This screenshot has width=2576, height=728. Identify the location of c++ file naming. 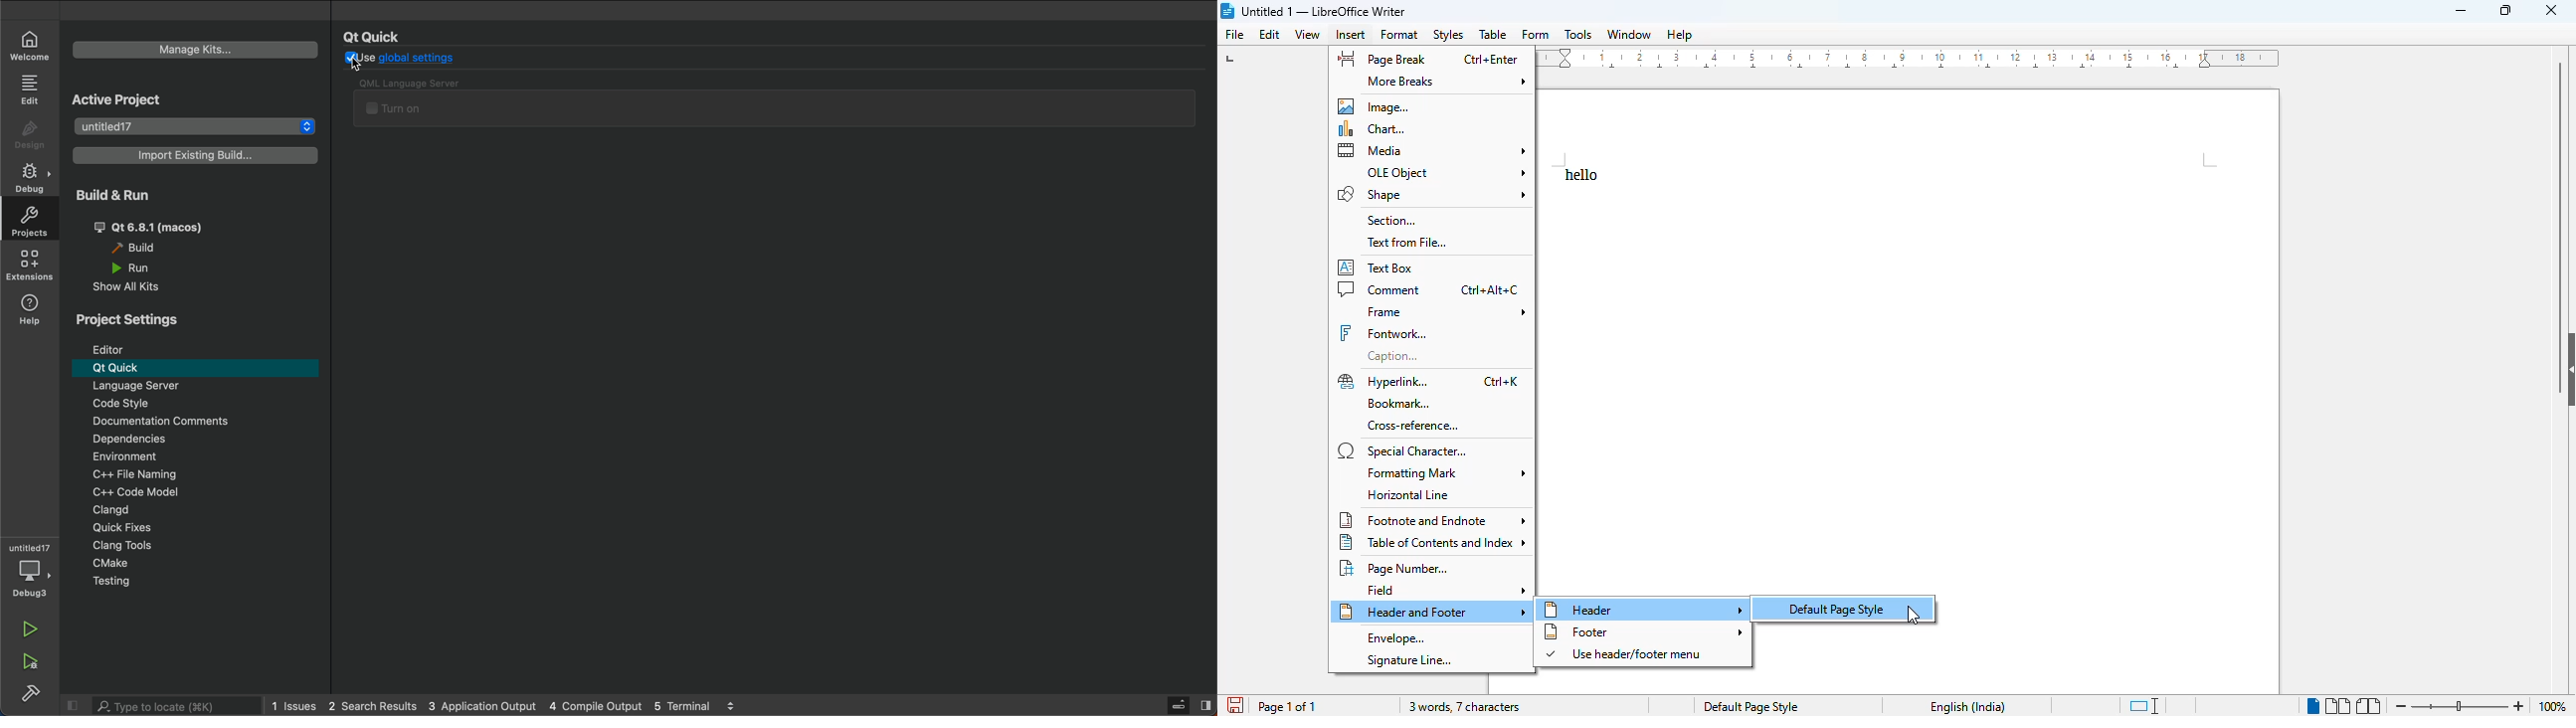
(201, 474).